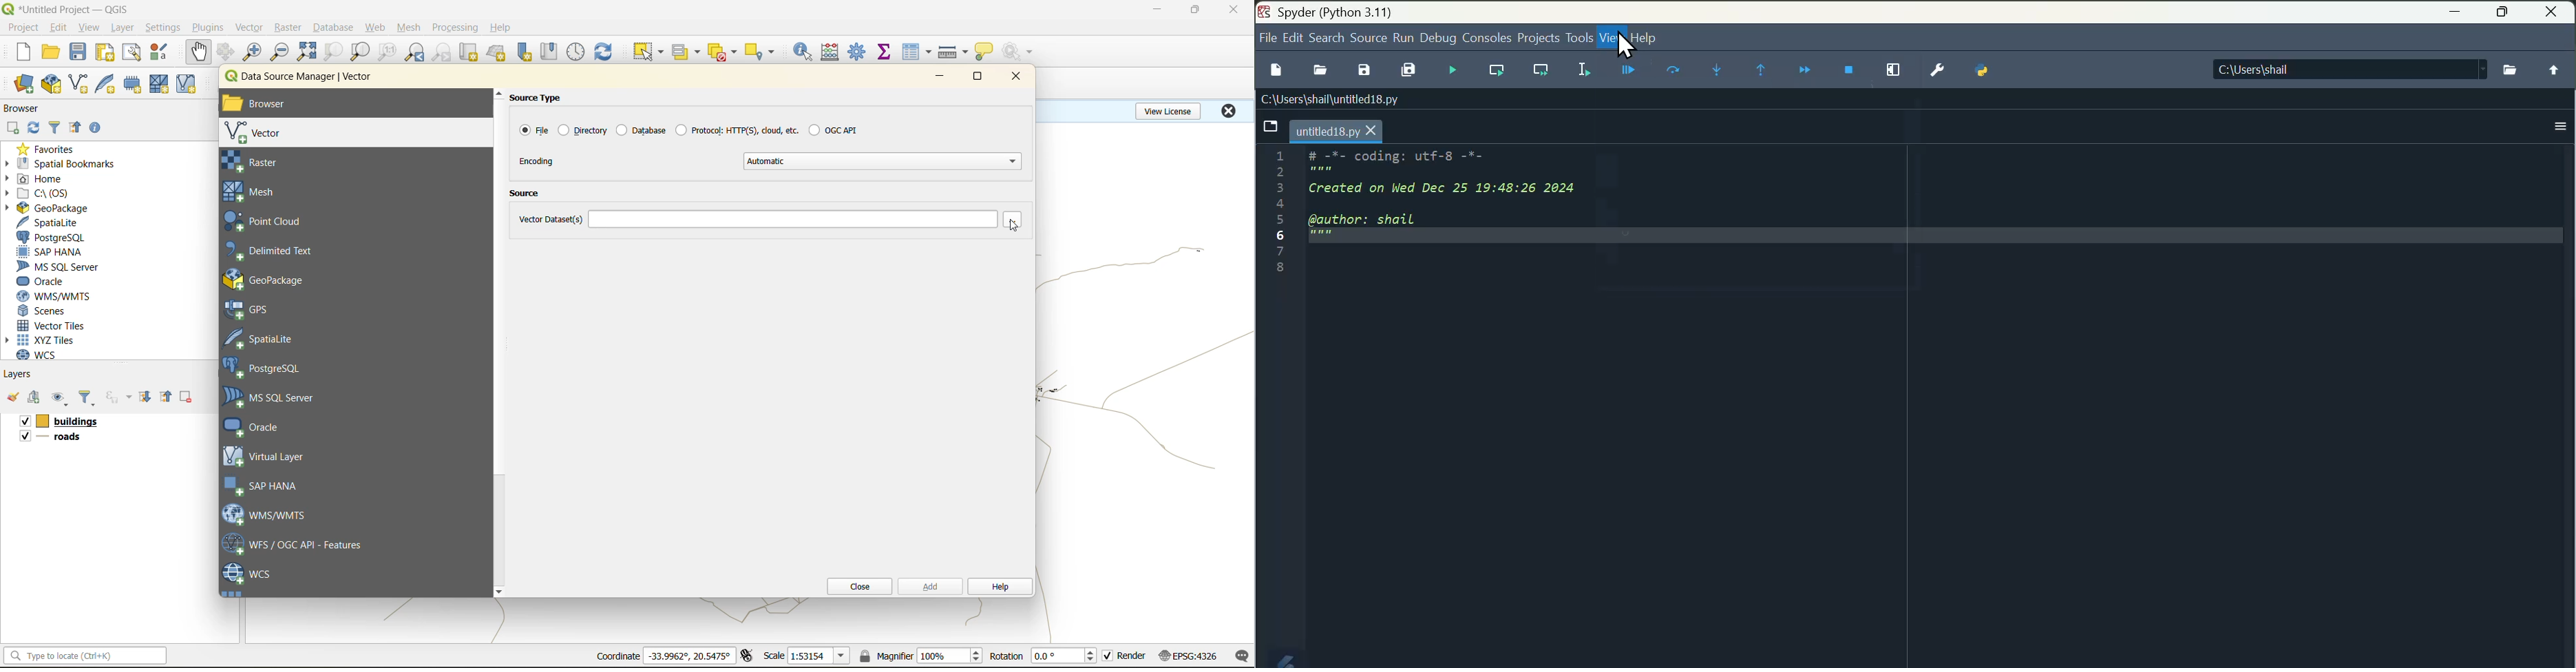  I want to click on Code area, so click(1446, 226).